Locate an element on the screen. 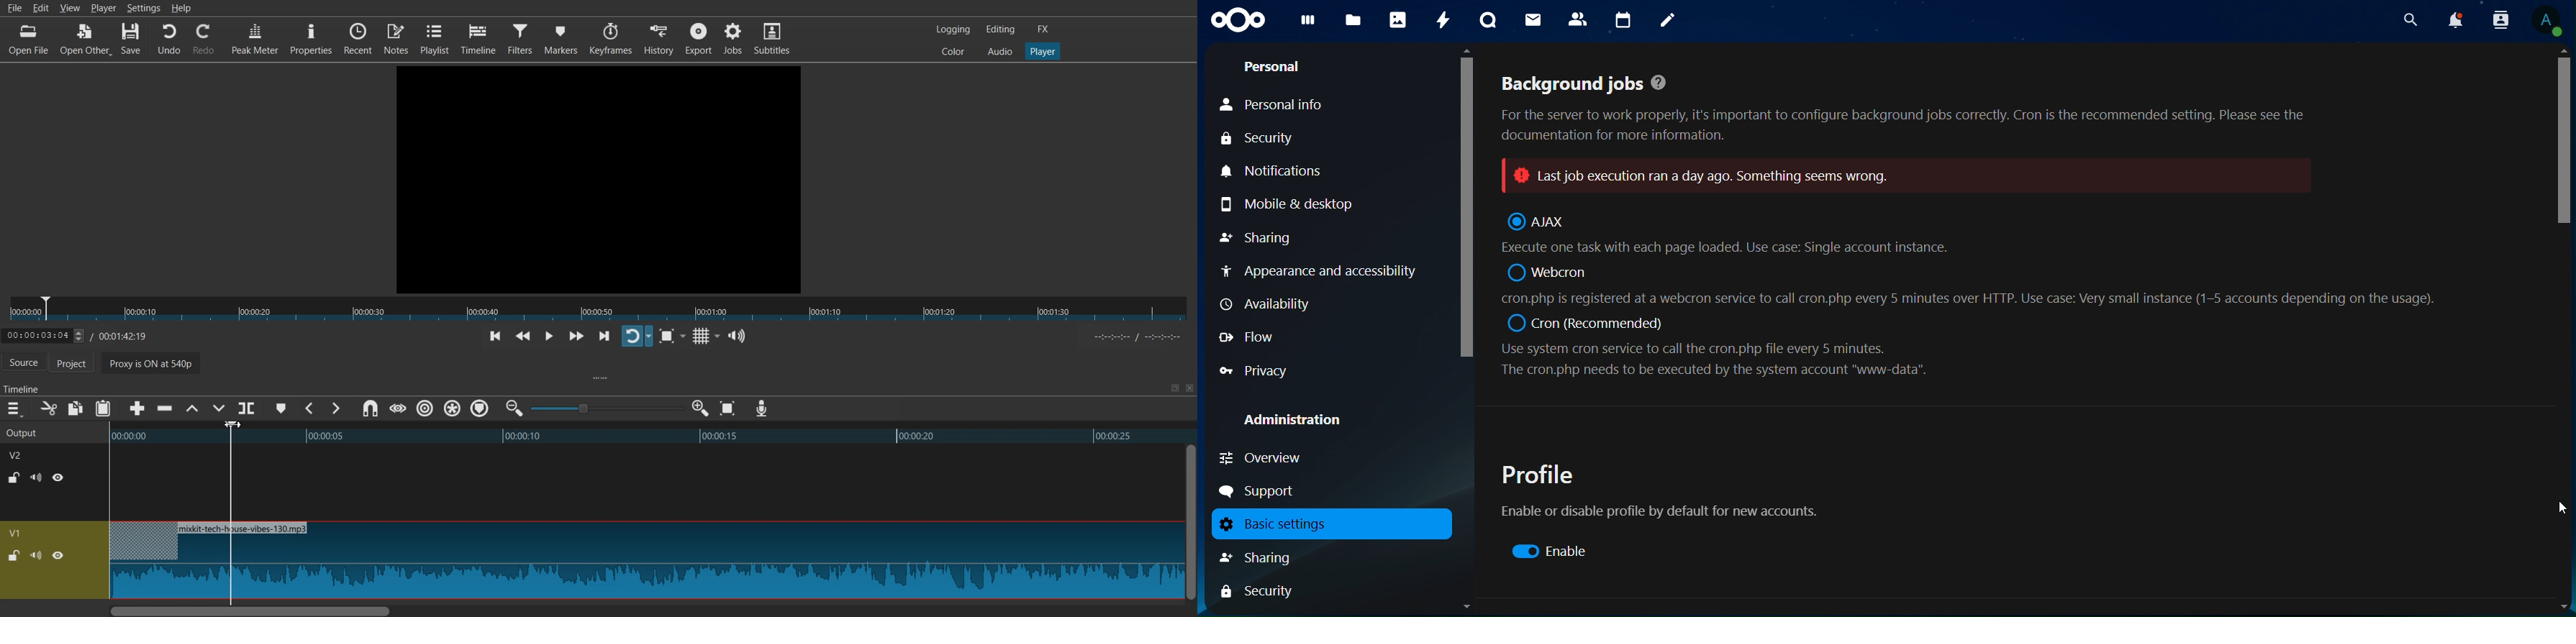  Player is located at coordinates (104, 7).